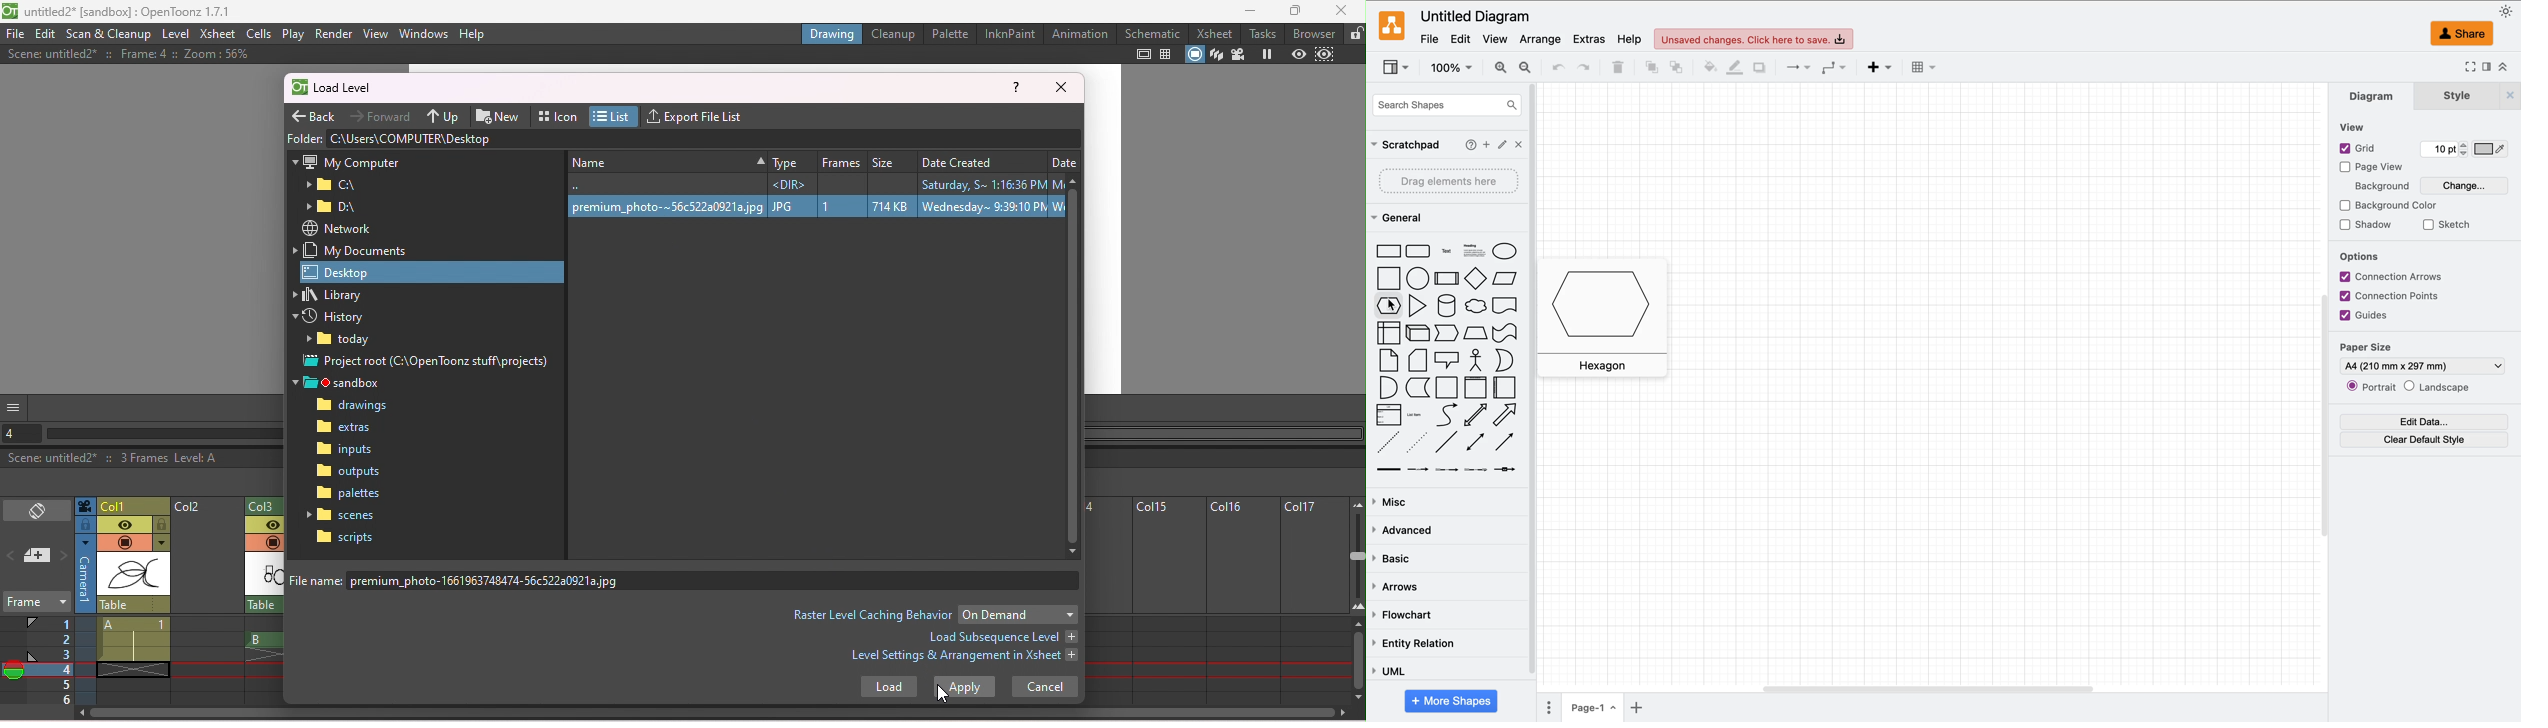 The width and height of the screenshot is (2548, 728). What do you see at coordinates (1392, 502) in the screenshot?
I see `misc` at bounding box center [1392, 502].